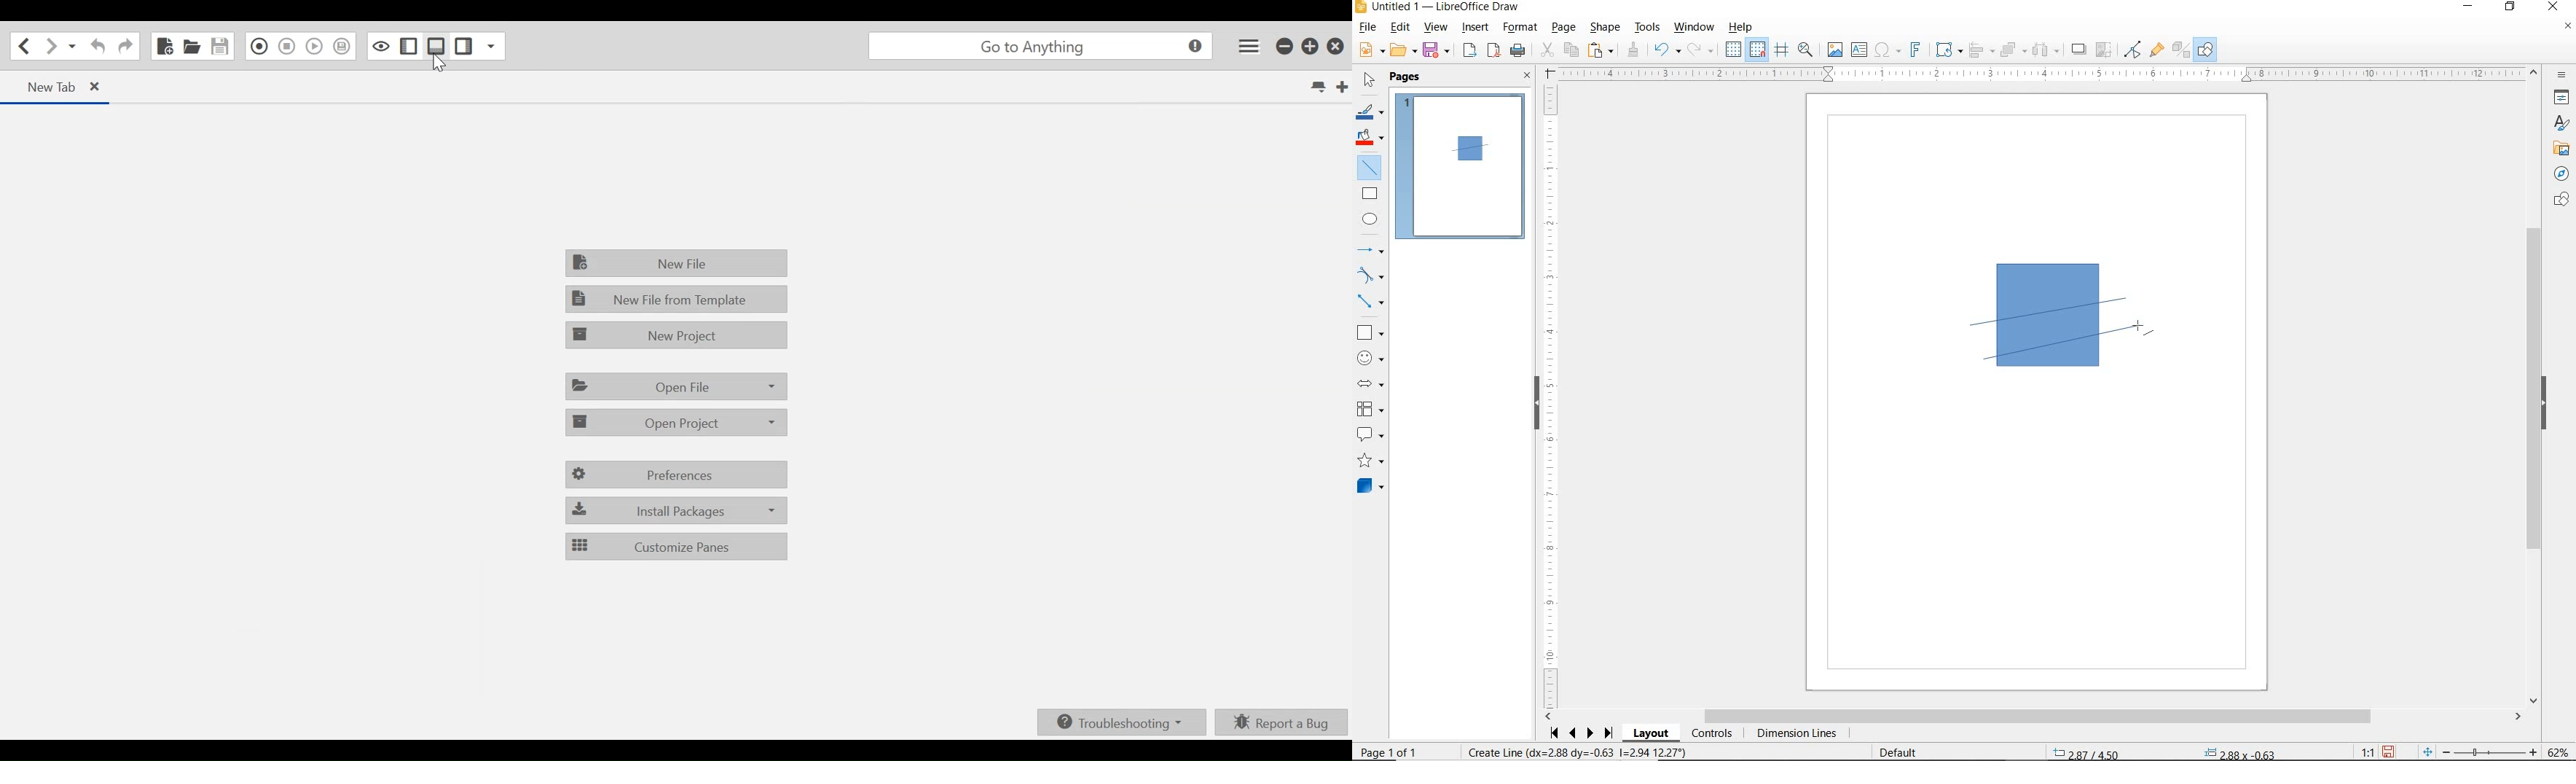 The image size is (2576, 784). What do you see at coordinates (1536, 405) in the screenshot?
I see `HIDE` at bounding box center [1536, 405].